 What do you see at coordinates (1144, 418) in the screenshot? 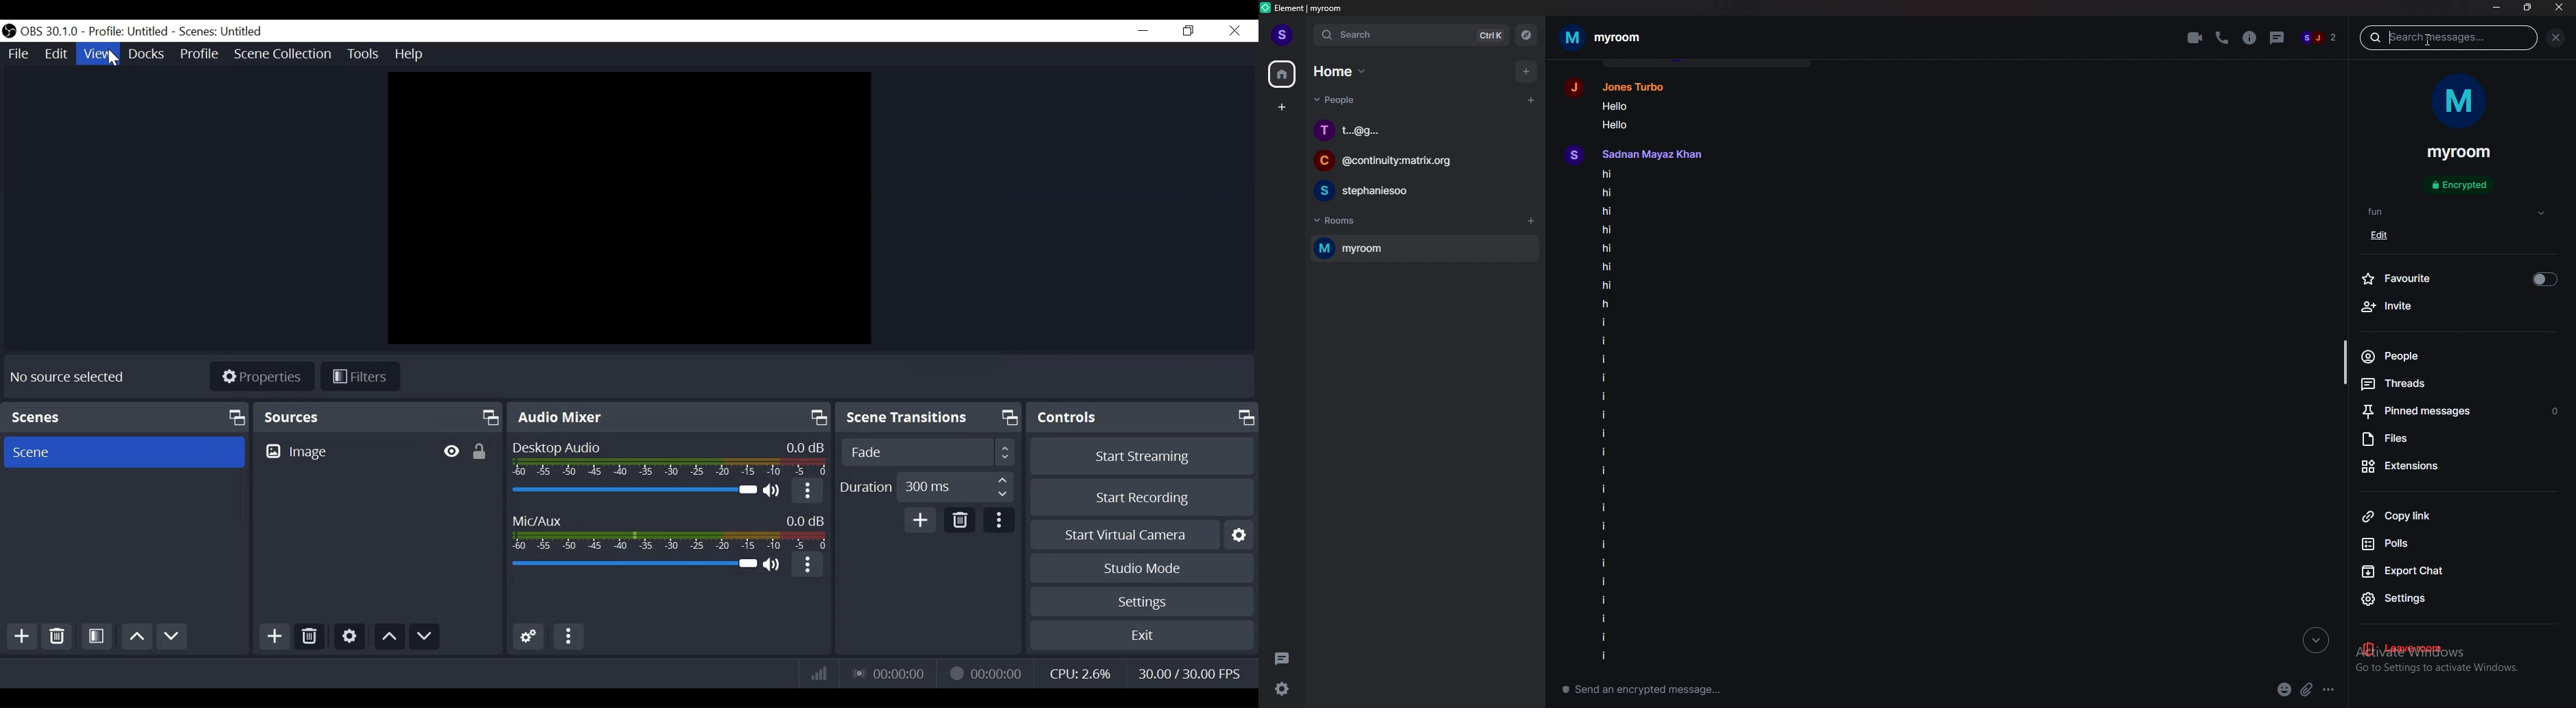
I see `Controls` at bounding box center [1144, 418].